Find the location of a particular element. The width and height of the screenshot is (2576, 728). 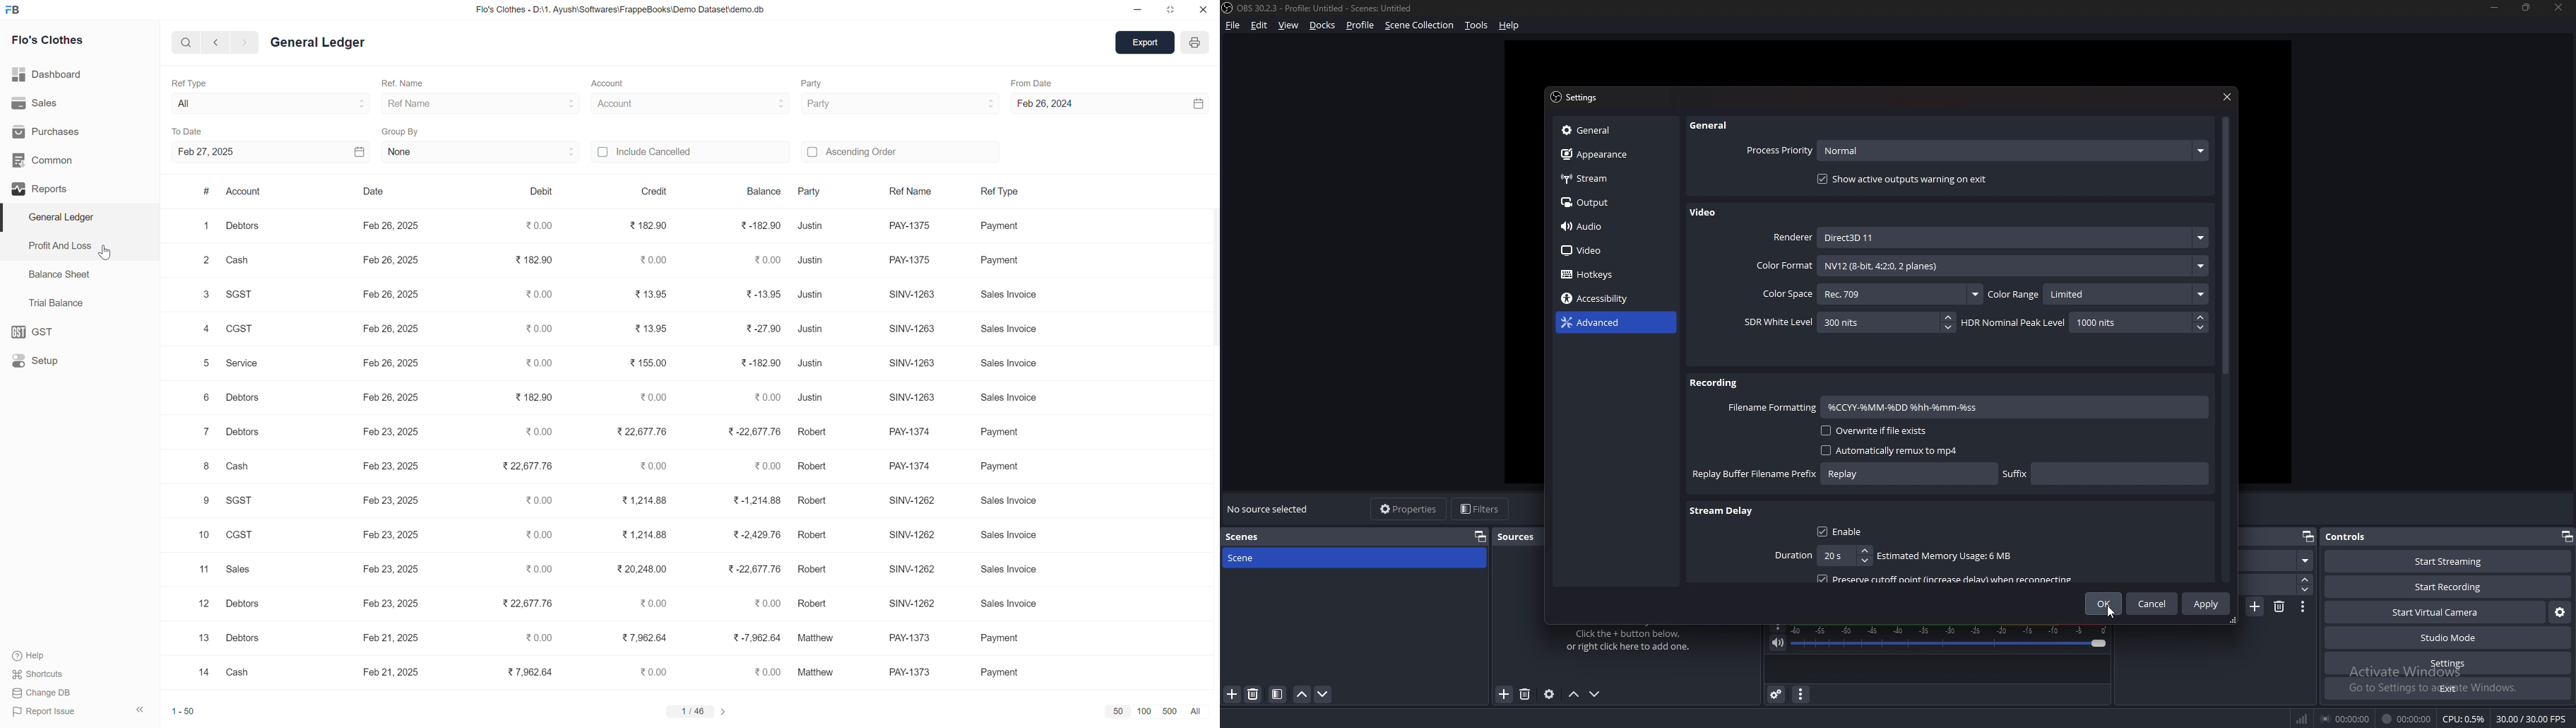

Sales Invoice is located at coordinates (1012, 604).